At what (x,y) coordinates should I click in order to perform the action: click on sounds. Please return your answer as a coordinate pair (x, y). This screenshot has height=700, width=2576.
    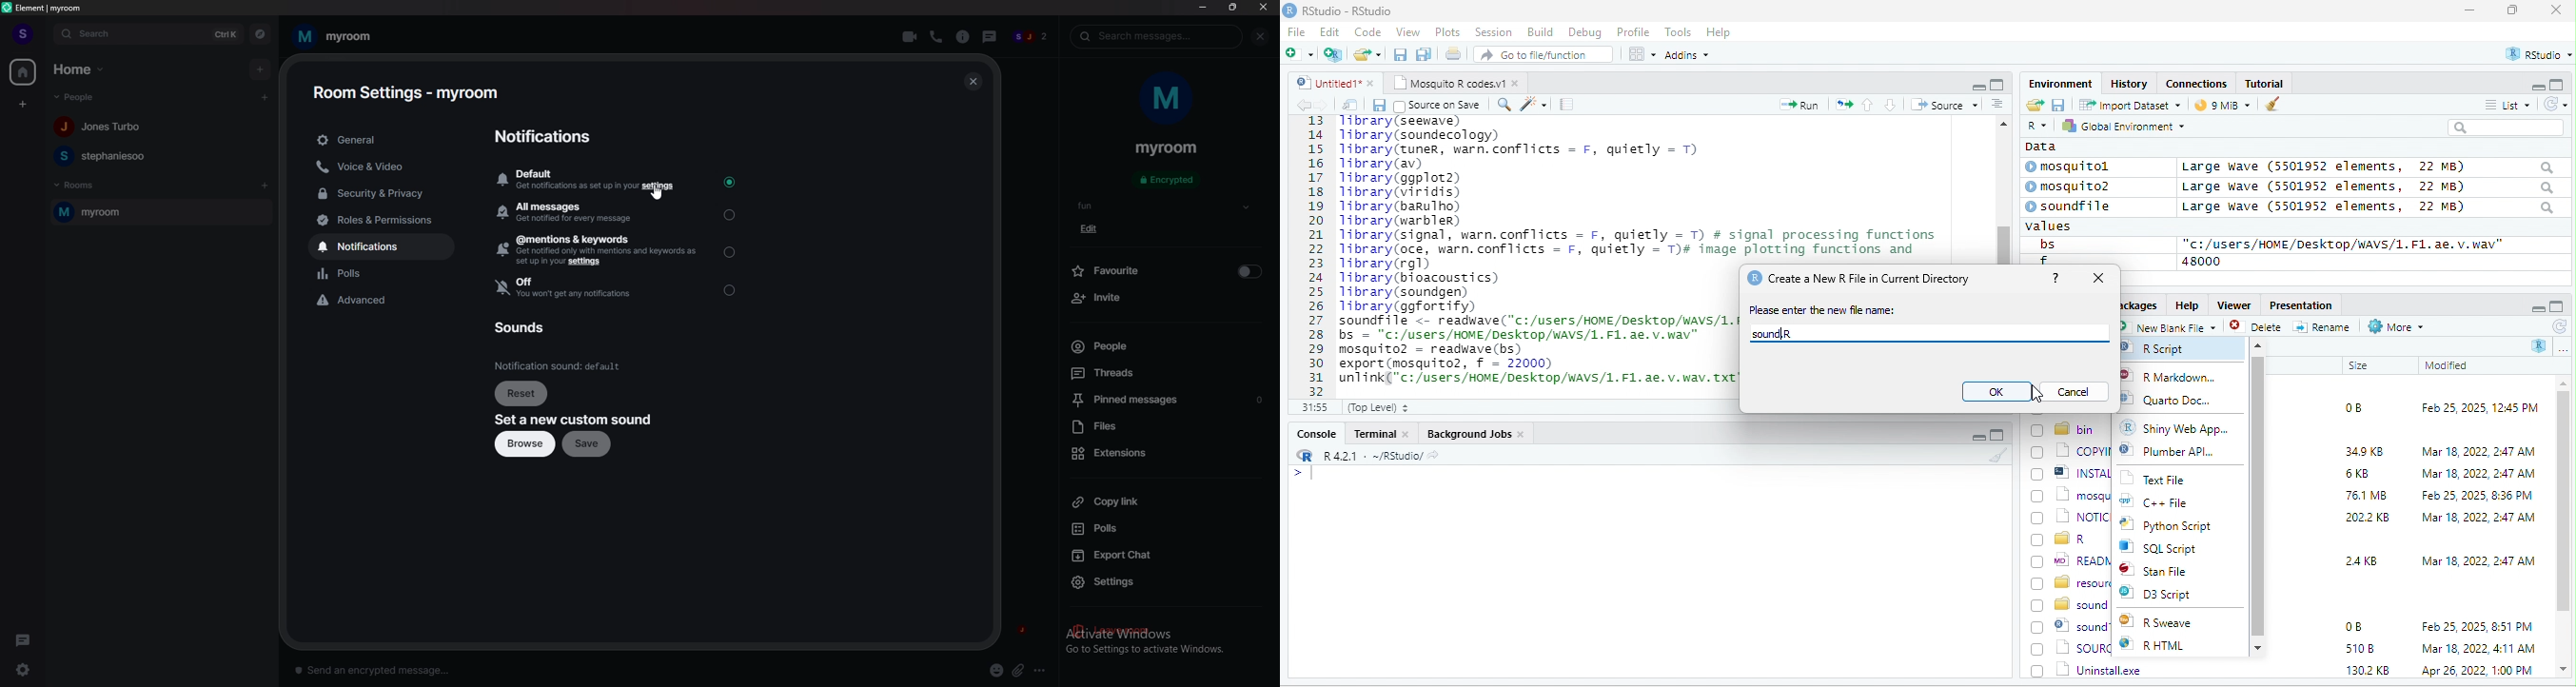
    Looking at the image, I should click on (523, 327).